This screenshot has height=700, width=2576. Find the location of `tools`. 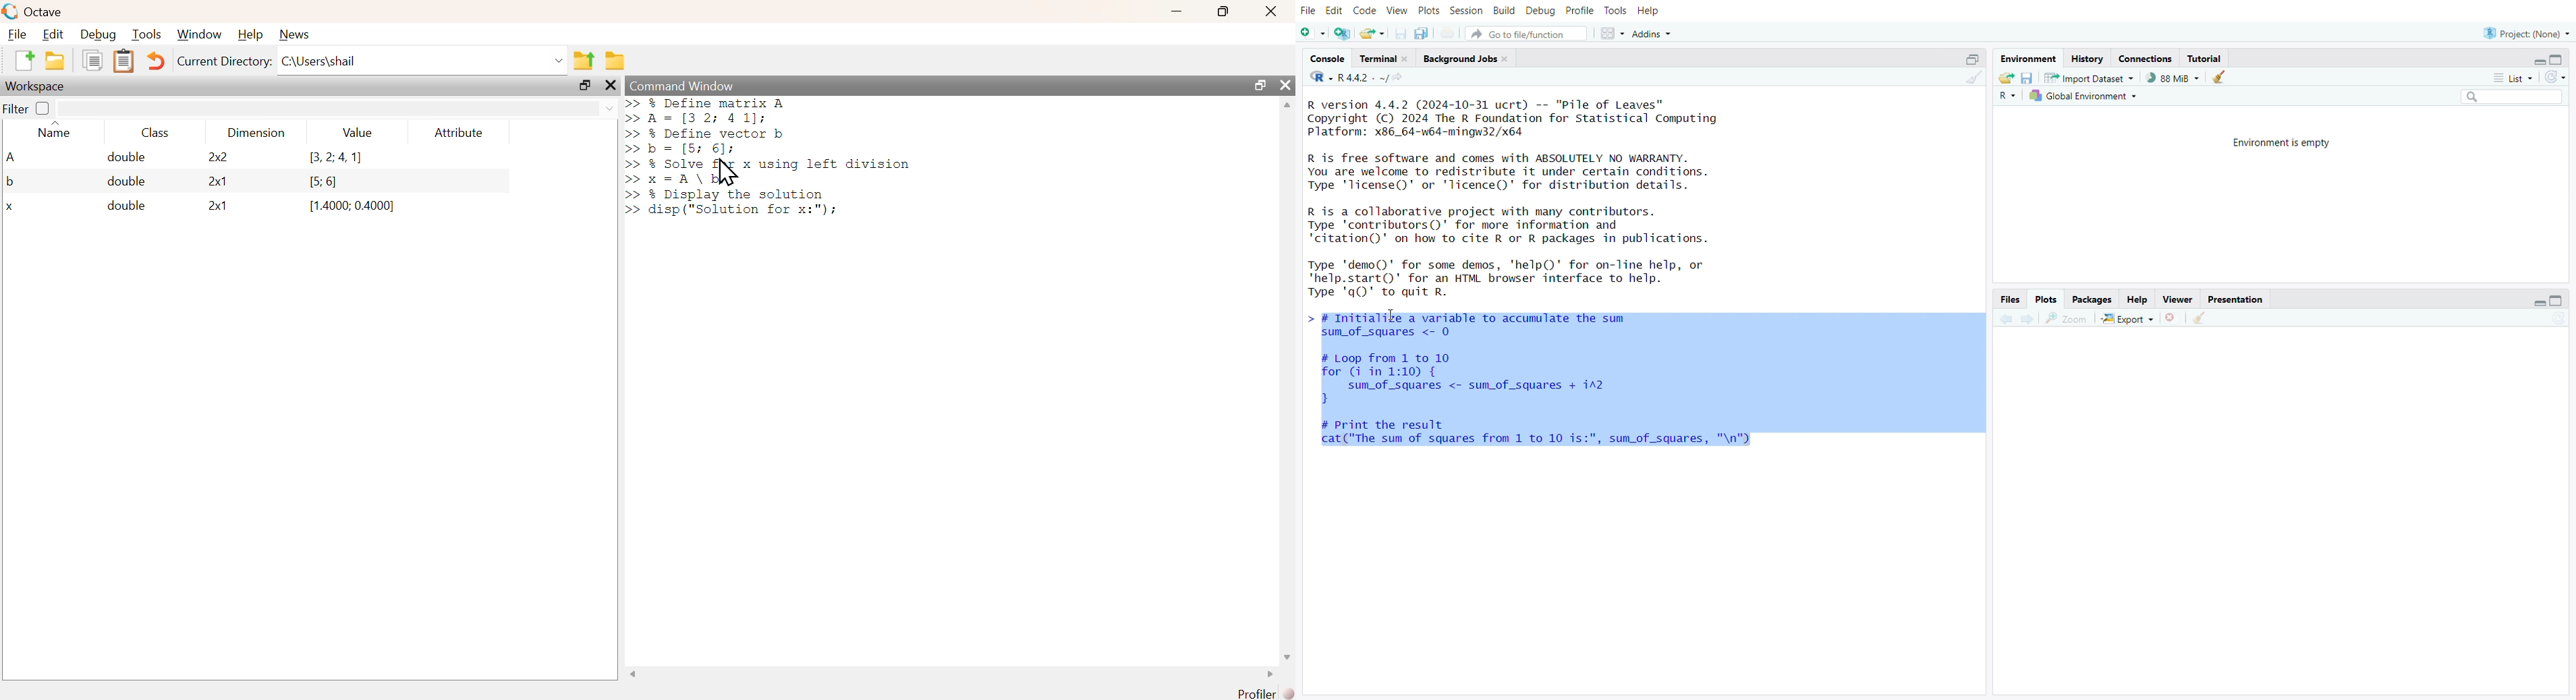

tools is located at coordinates (1616, 11).